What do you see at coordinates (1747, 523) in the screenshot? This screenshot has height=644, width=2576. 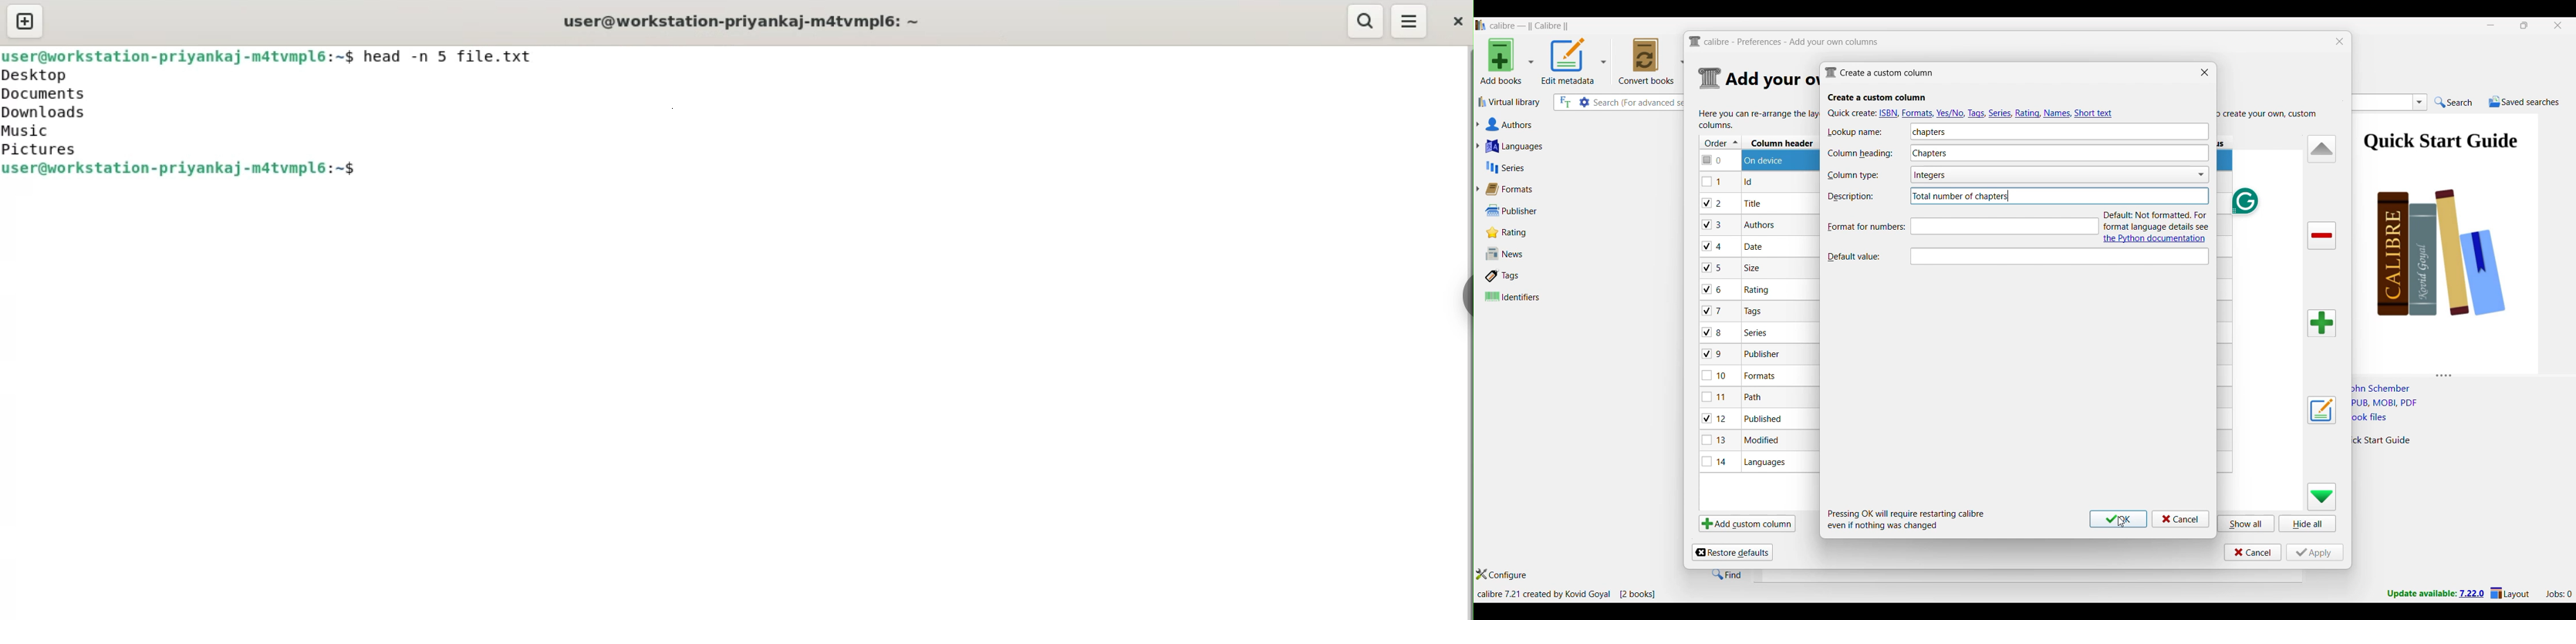 I see `Add custom column` at bounding box center [1747, 523].